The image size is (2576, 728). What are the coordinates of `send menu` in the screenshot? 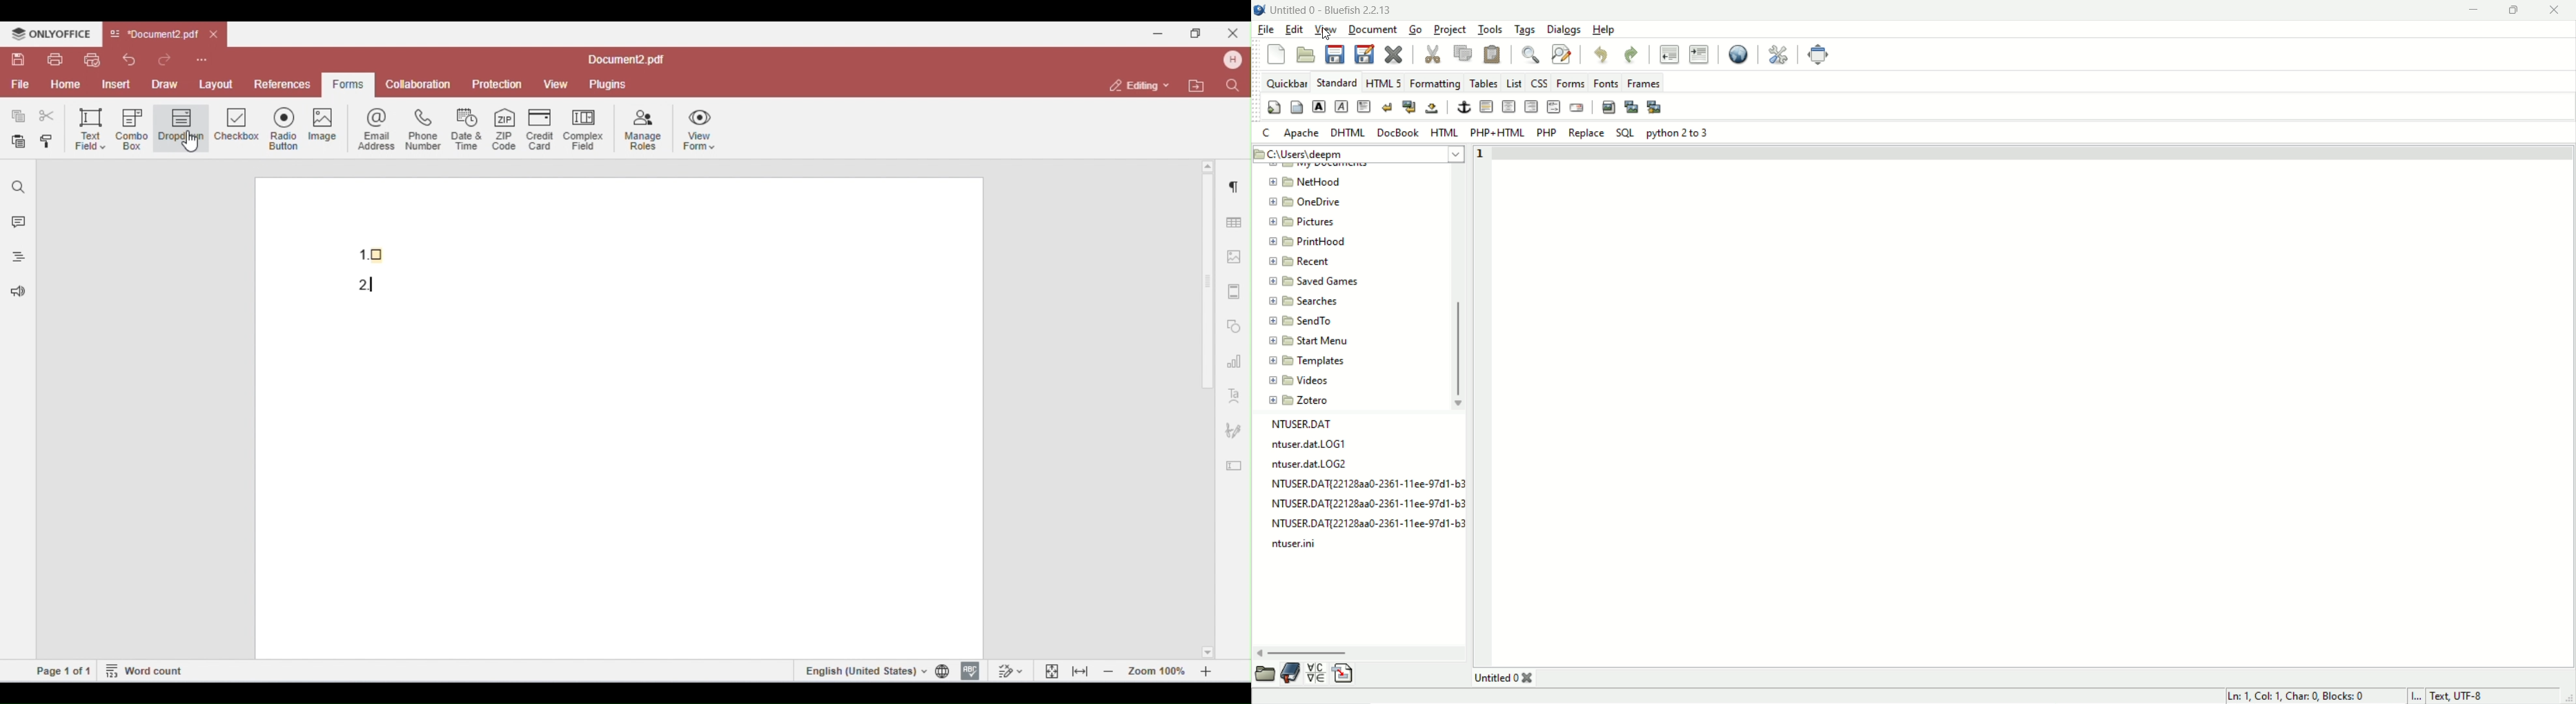 It's located at (1304, 322).